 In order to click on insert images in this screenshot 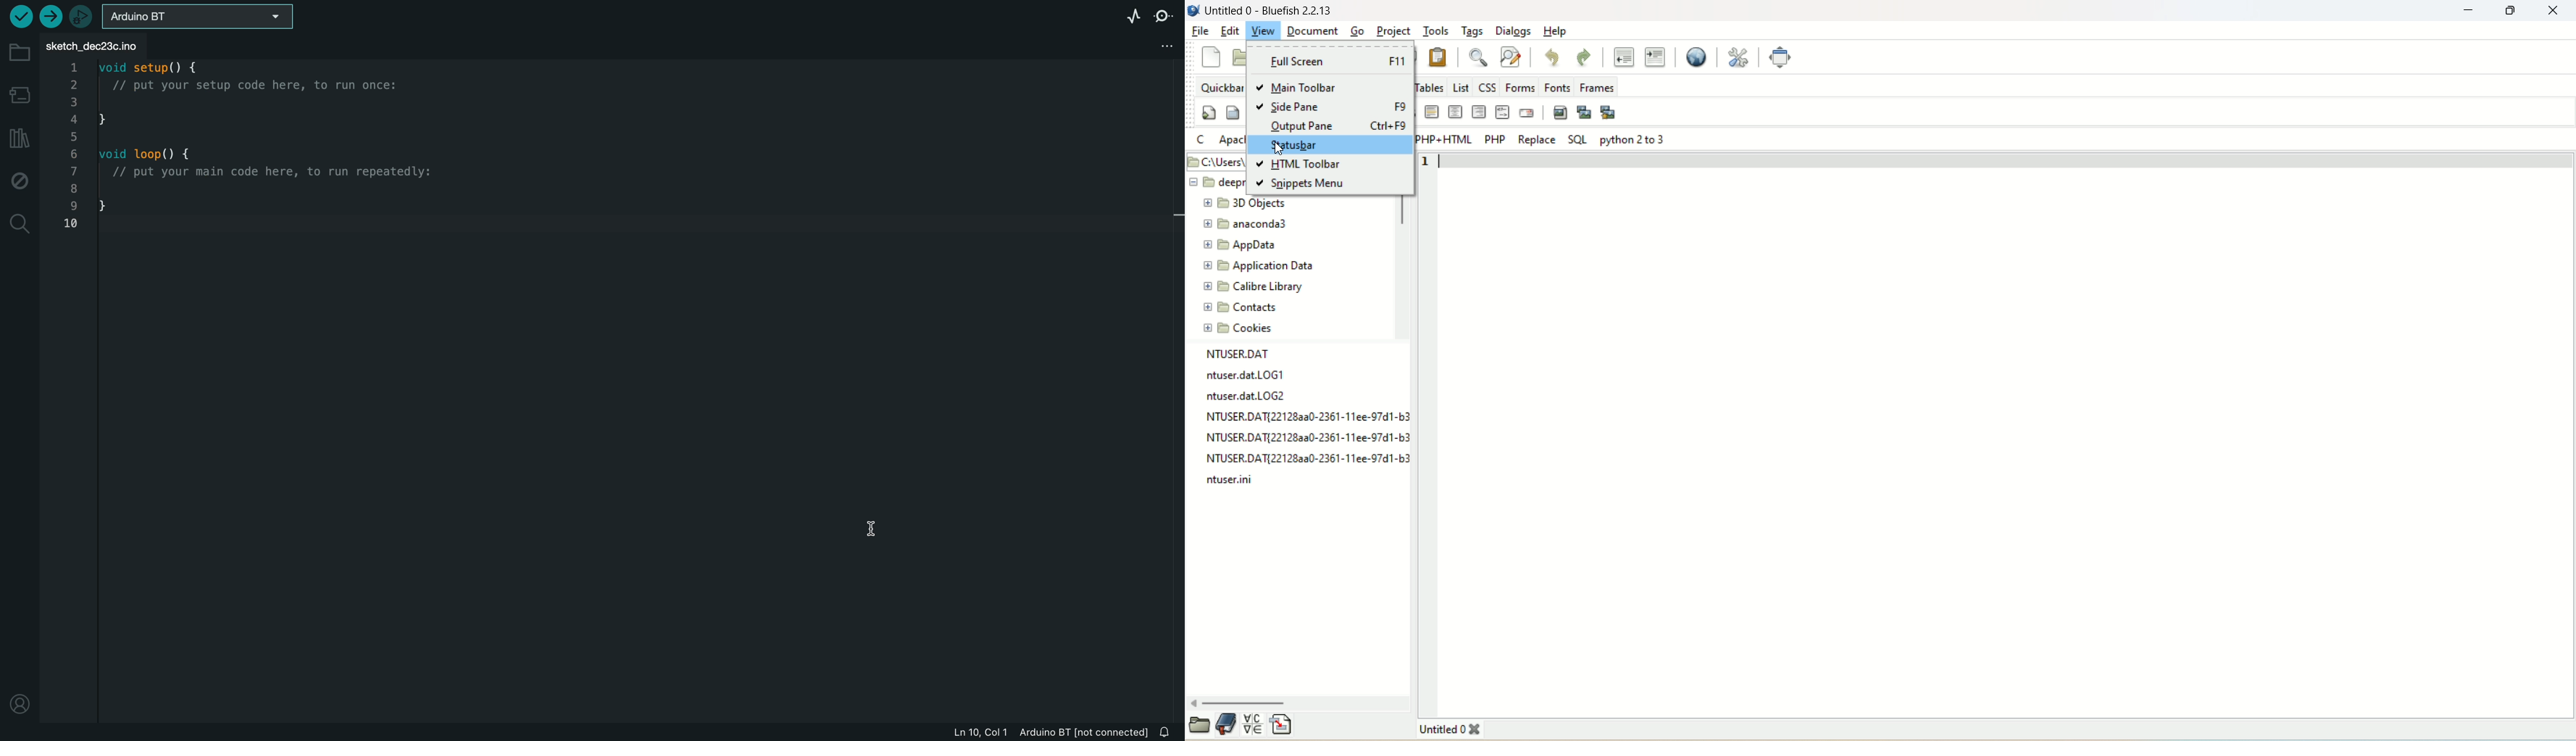, I will do `click(1559, 111)`.